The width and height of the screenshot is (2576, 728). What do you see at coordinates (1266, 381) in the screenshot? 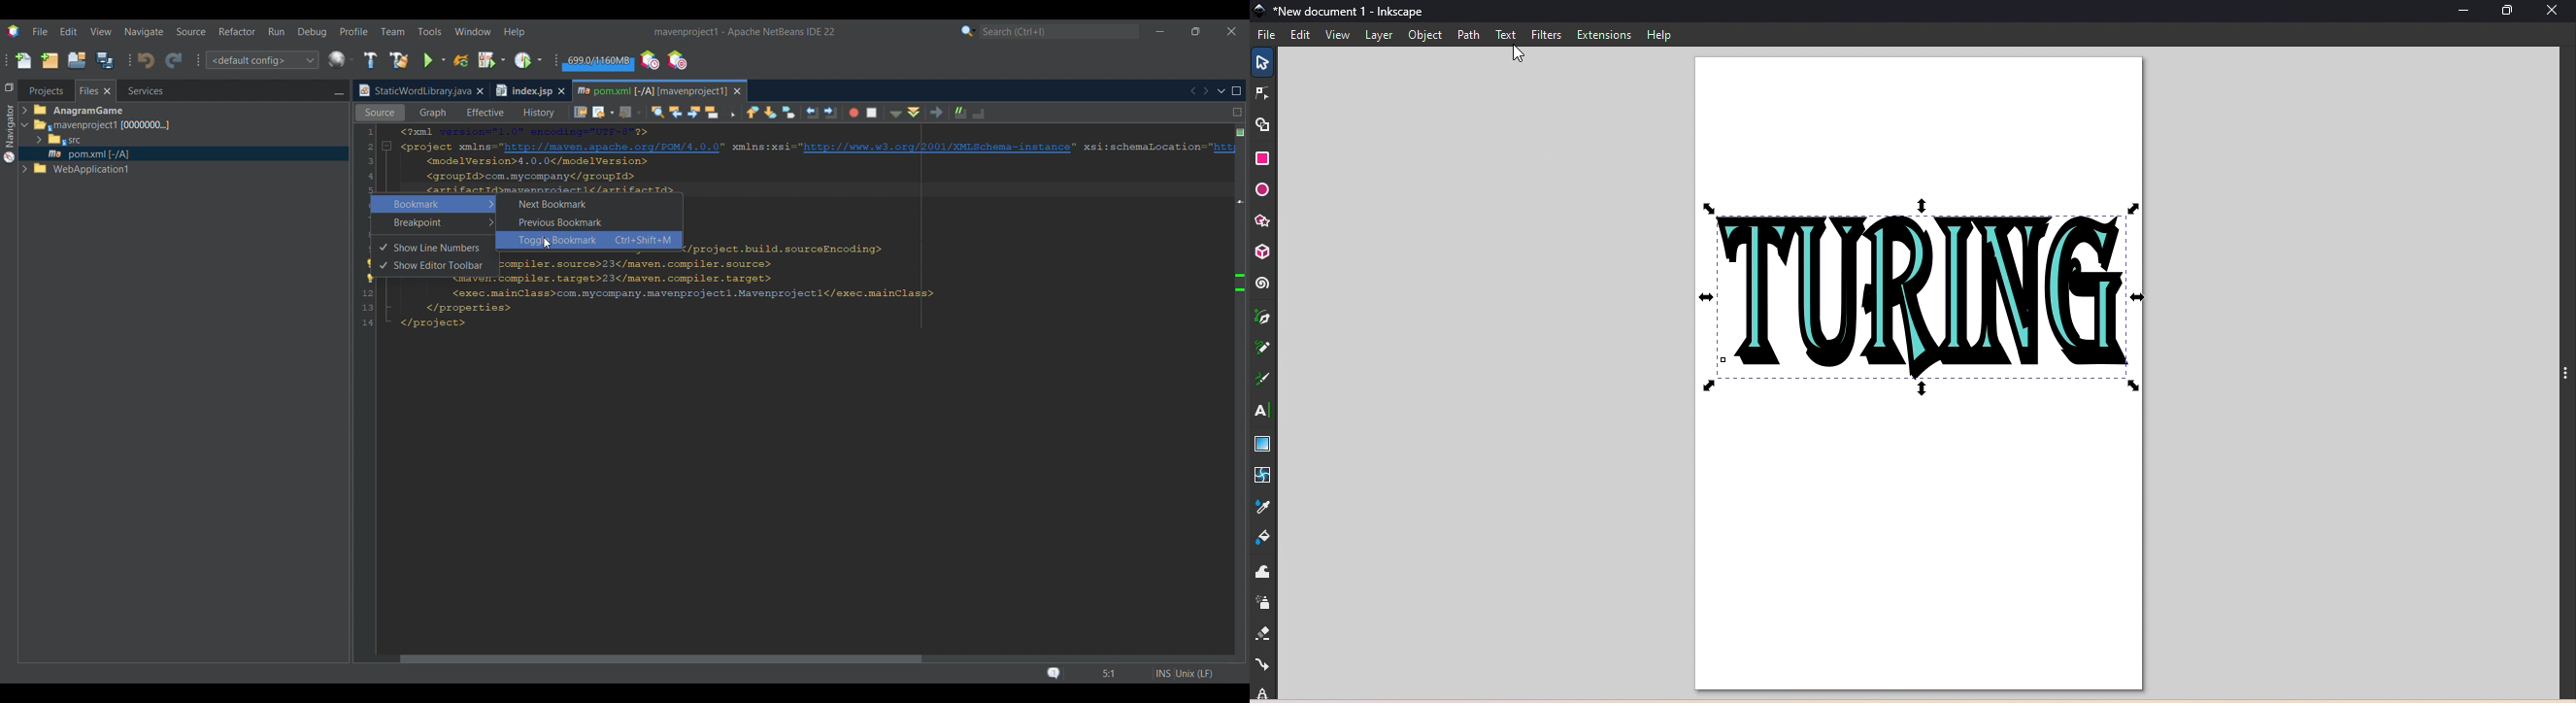
I see `Calligraphy tool` at bounding box center [1266, 381].